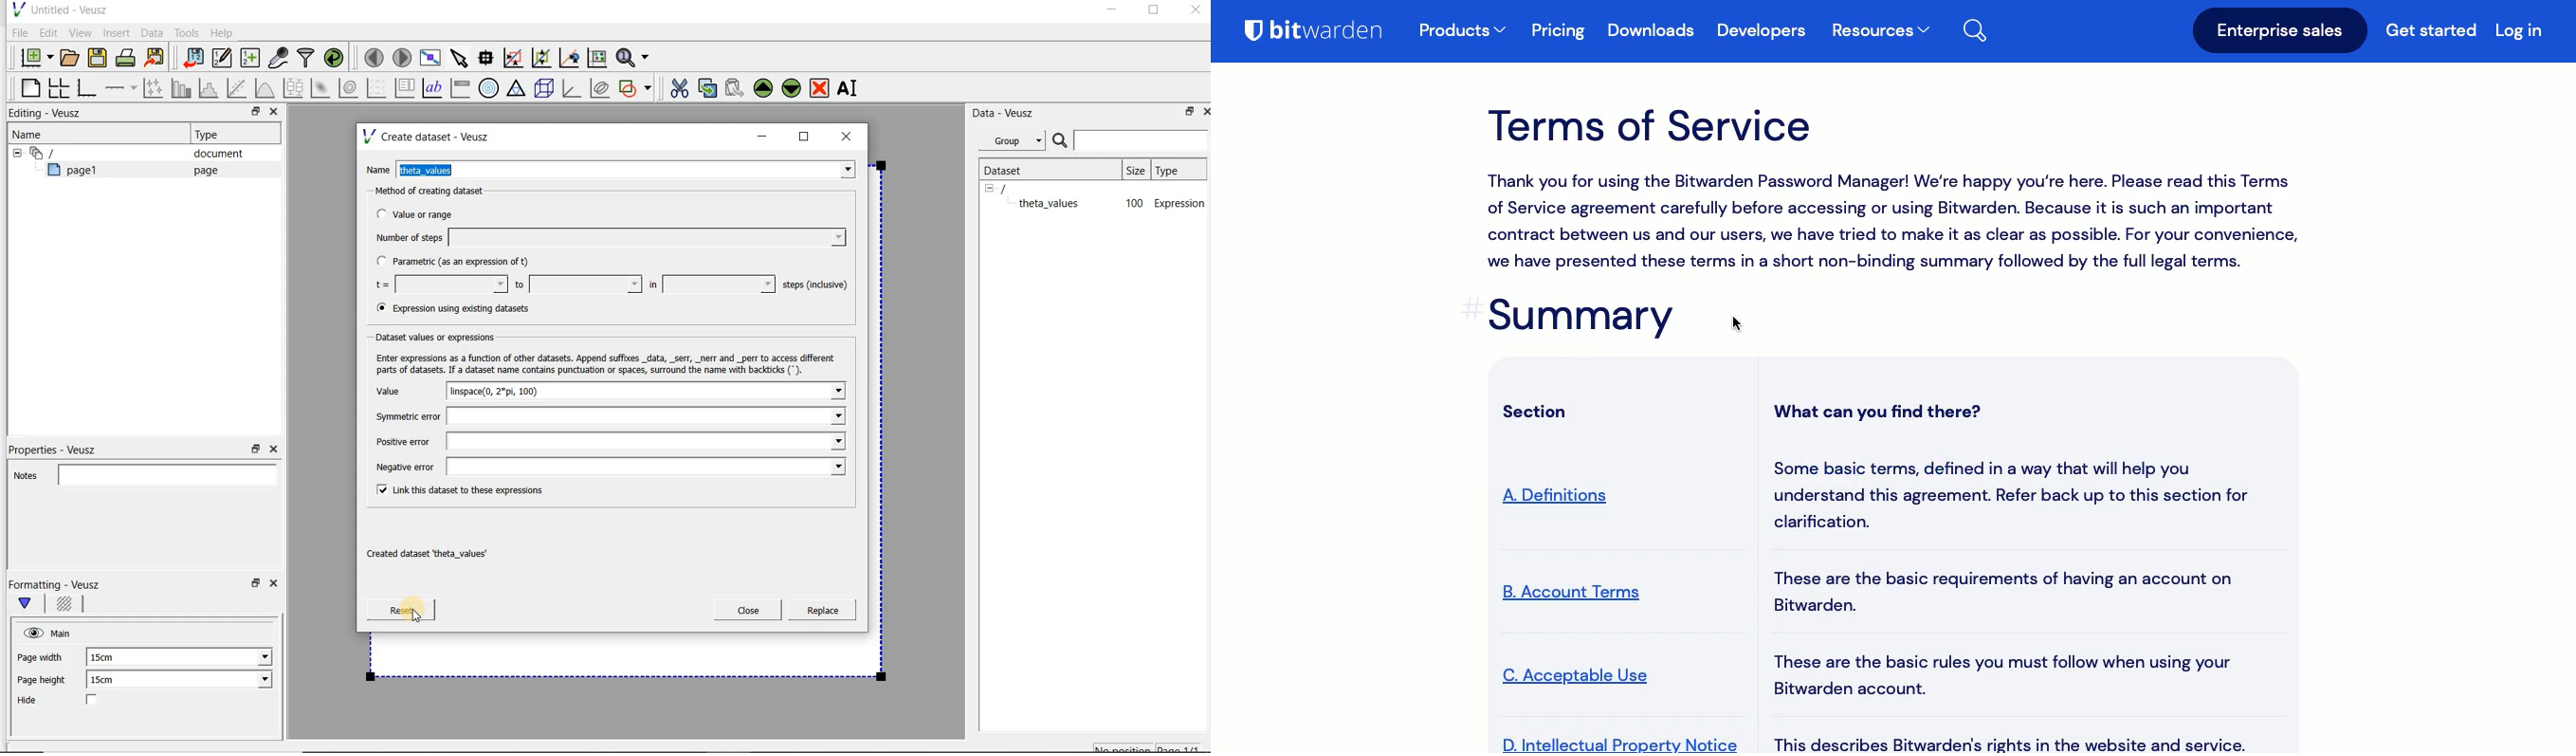 This screenshot has height=756, width=2576. What do you see at coordinates (1131, 139) in the screenshot?
I see `Search bar` at bounding box center [1131, 139].